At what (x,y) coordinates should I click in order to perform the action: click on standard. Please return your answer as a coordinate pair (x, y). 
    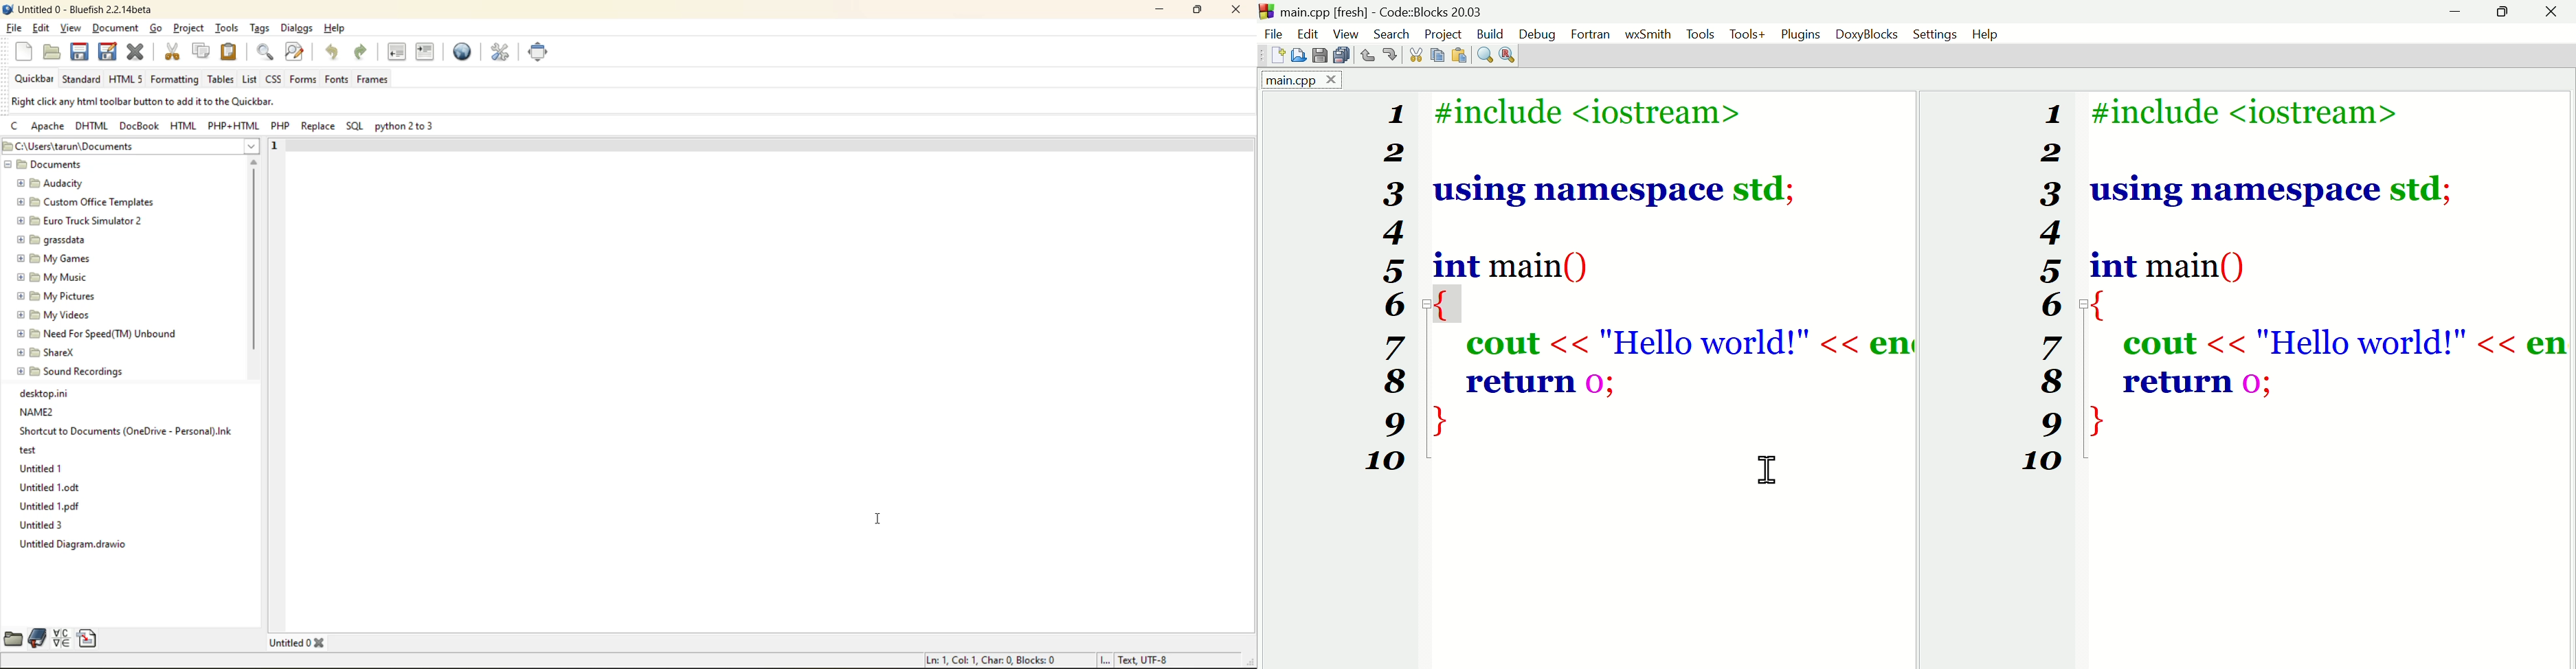
    Looking at the image, I should click on (82, 81).